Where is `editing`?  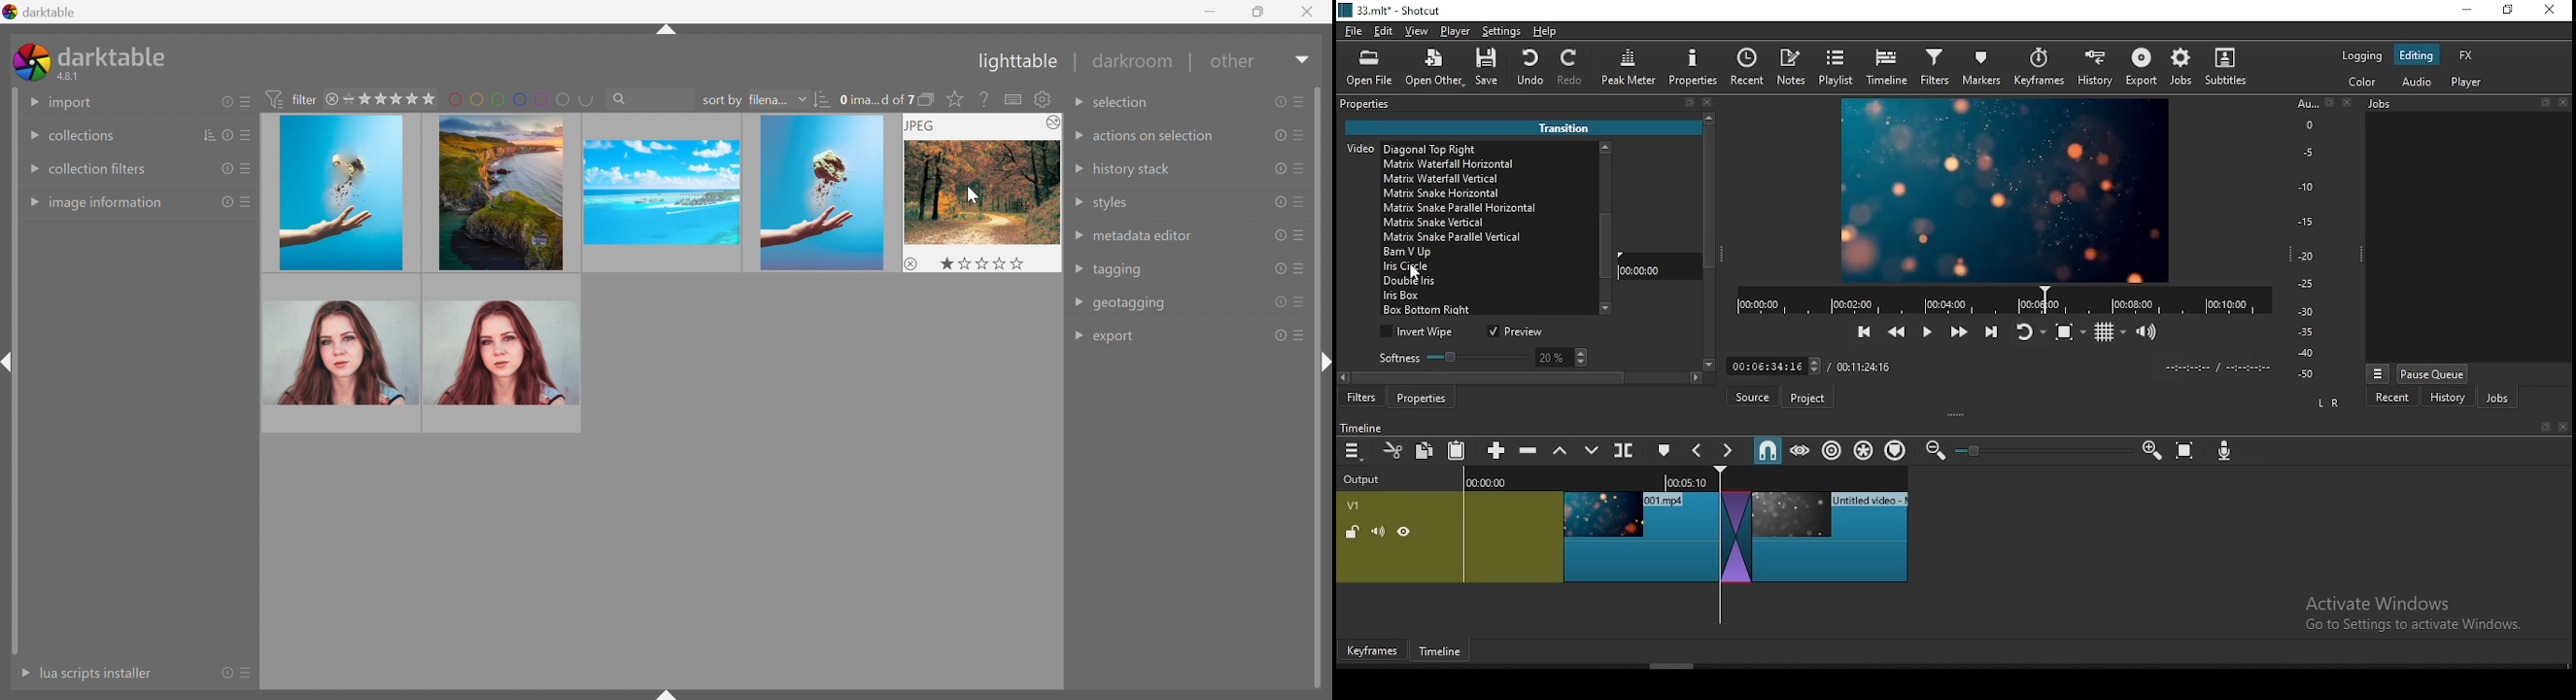
editing is located at coordinates (2417, 56).